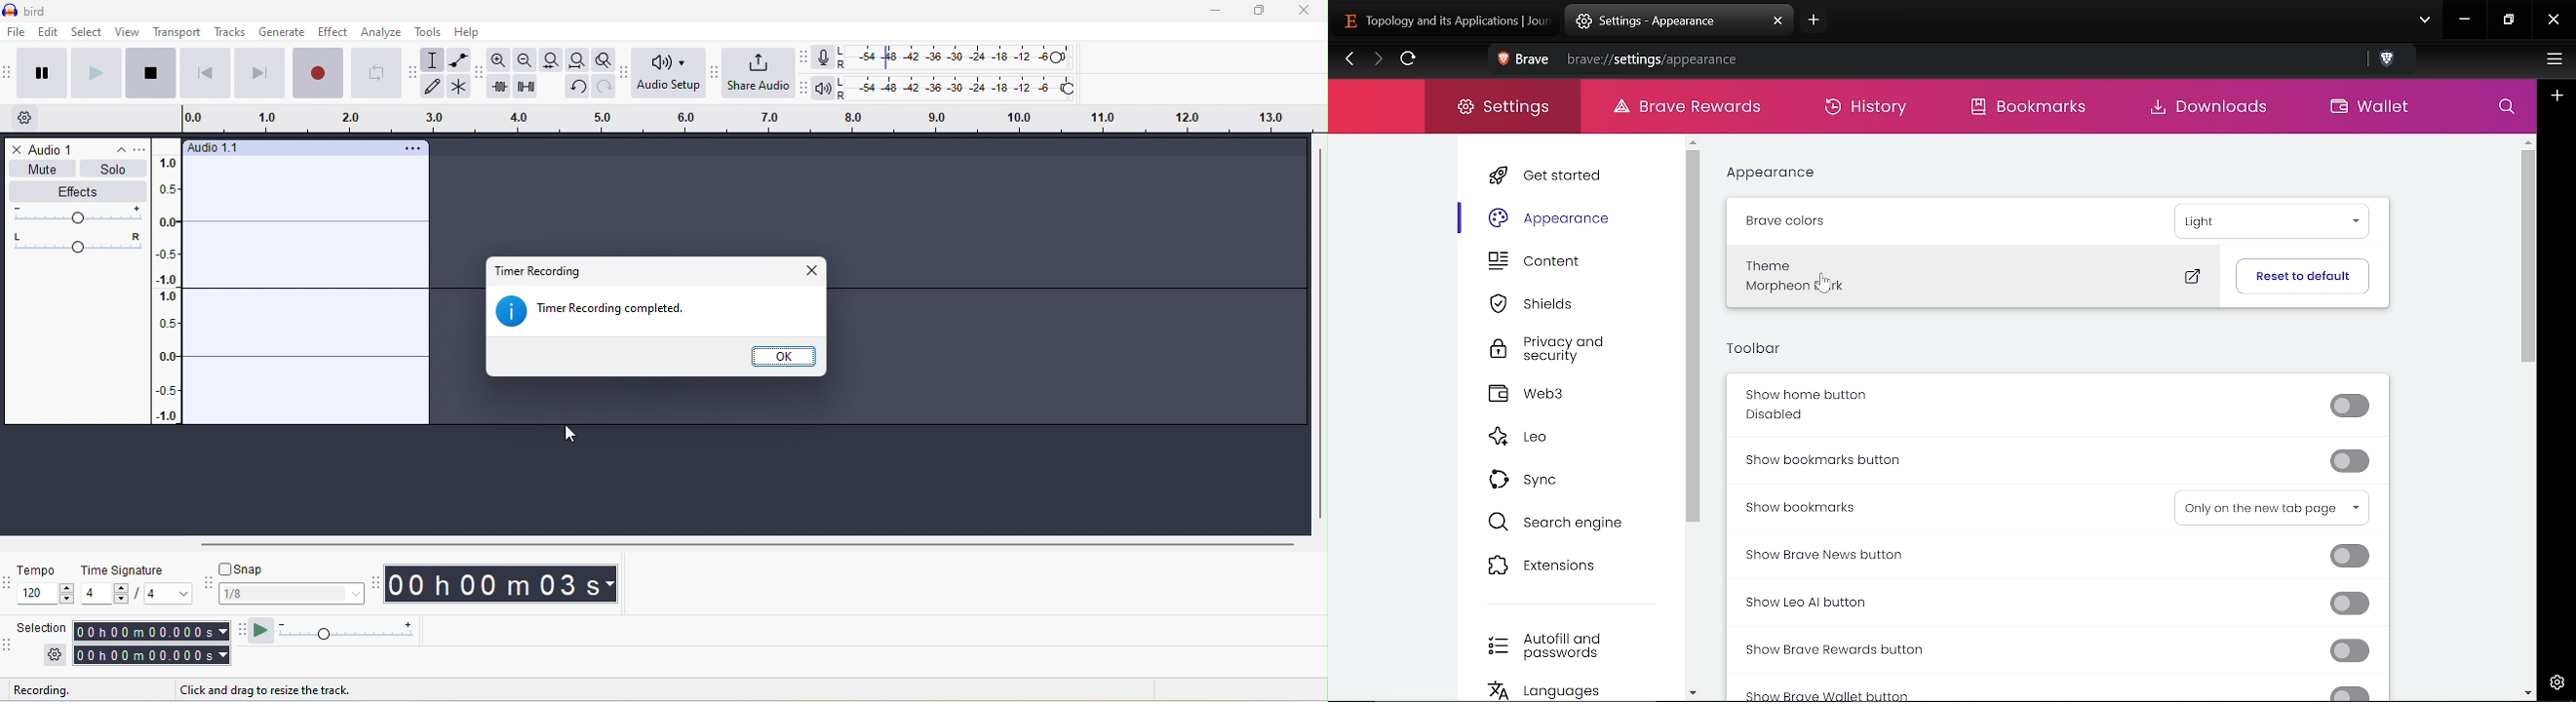 The image size is (2576, 728). I want to click on Cite link, so click(1925, 59).